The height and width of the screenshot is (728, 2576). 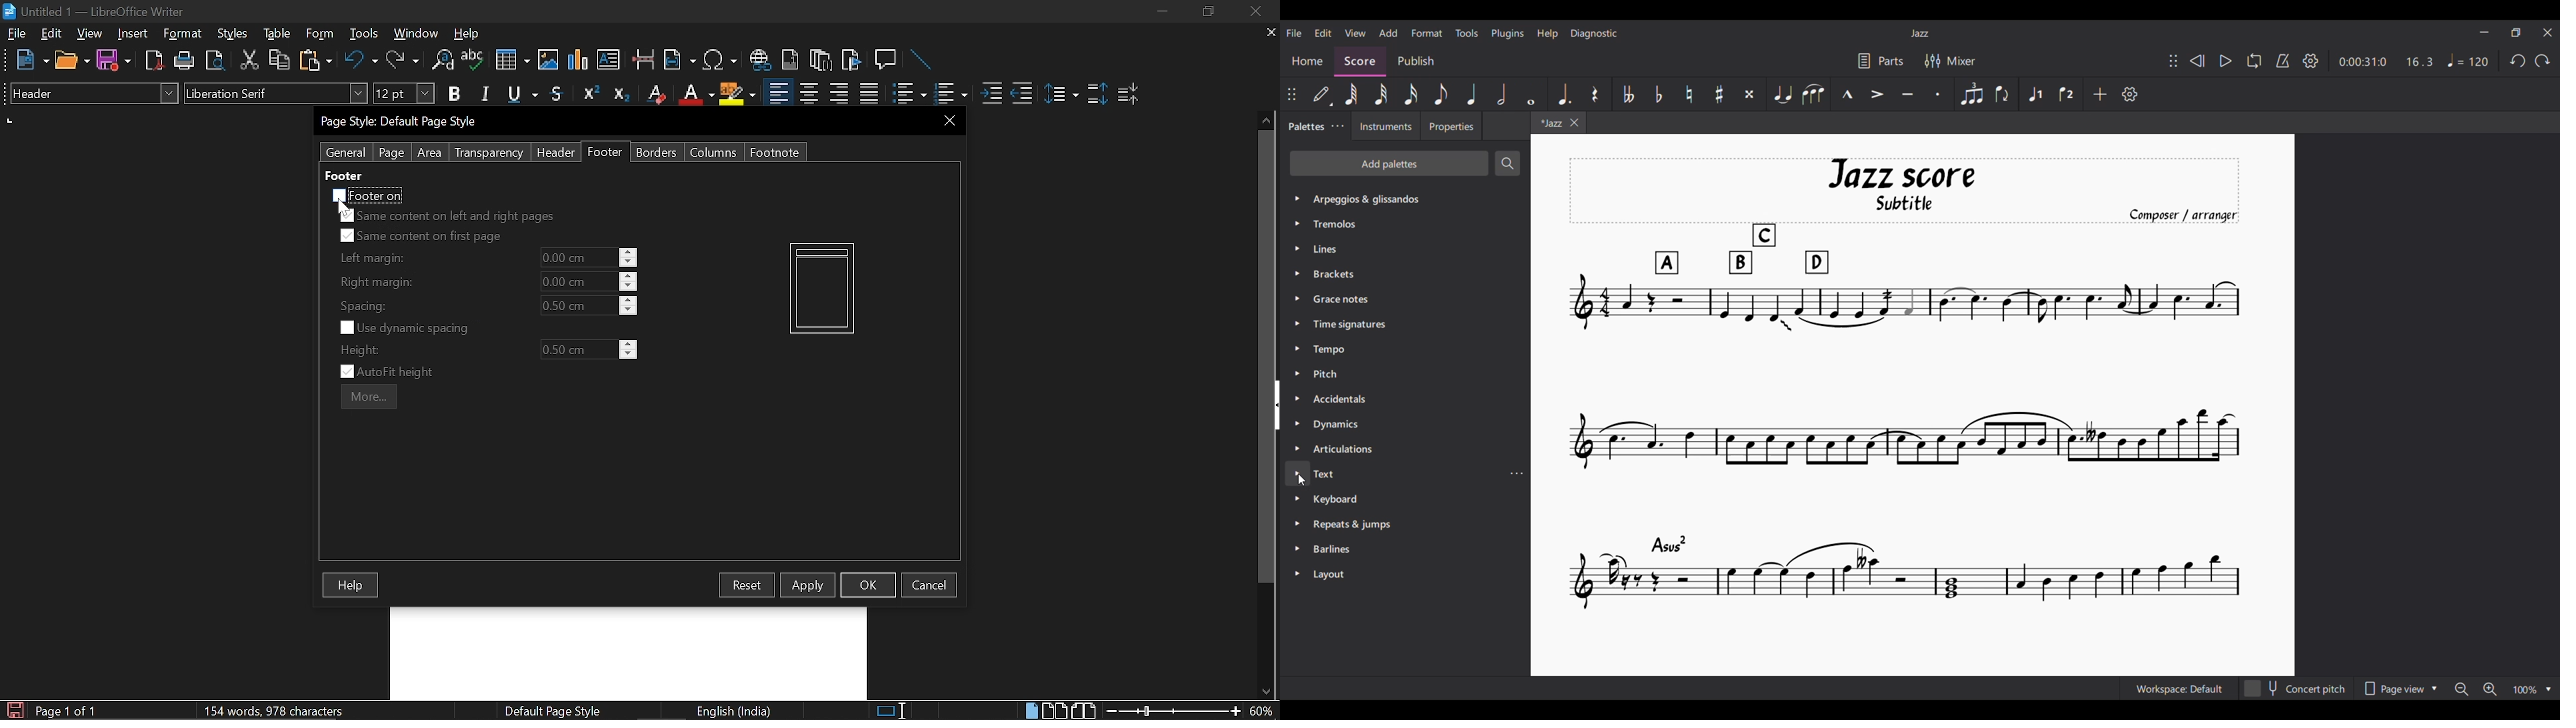 What do you see at coordinates (947, 120) in the screenshot?
I see `CLose` at bounding box center [947, 120].